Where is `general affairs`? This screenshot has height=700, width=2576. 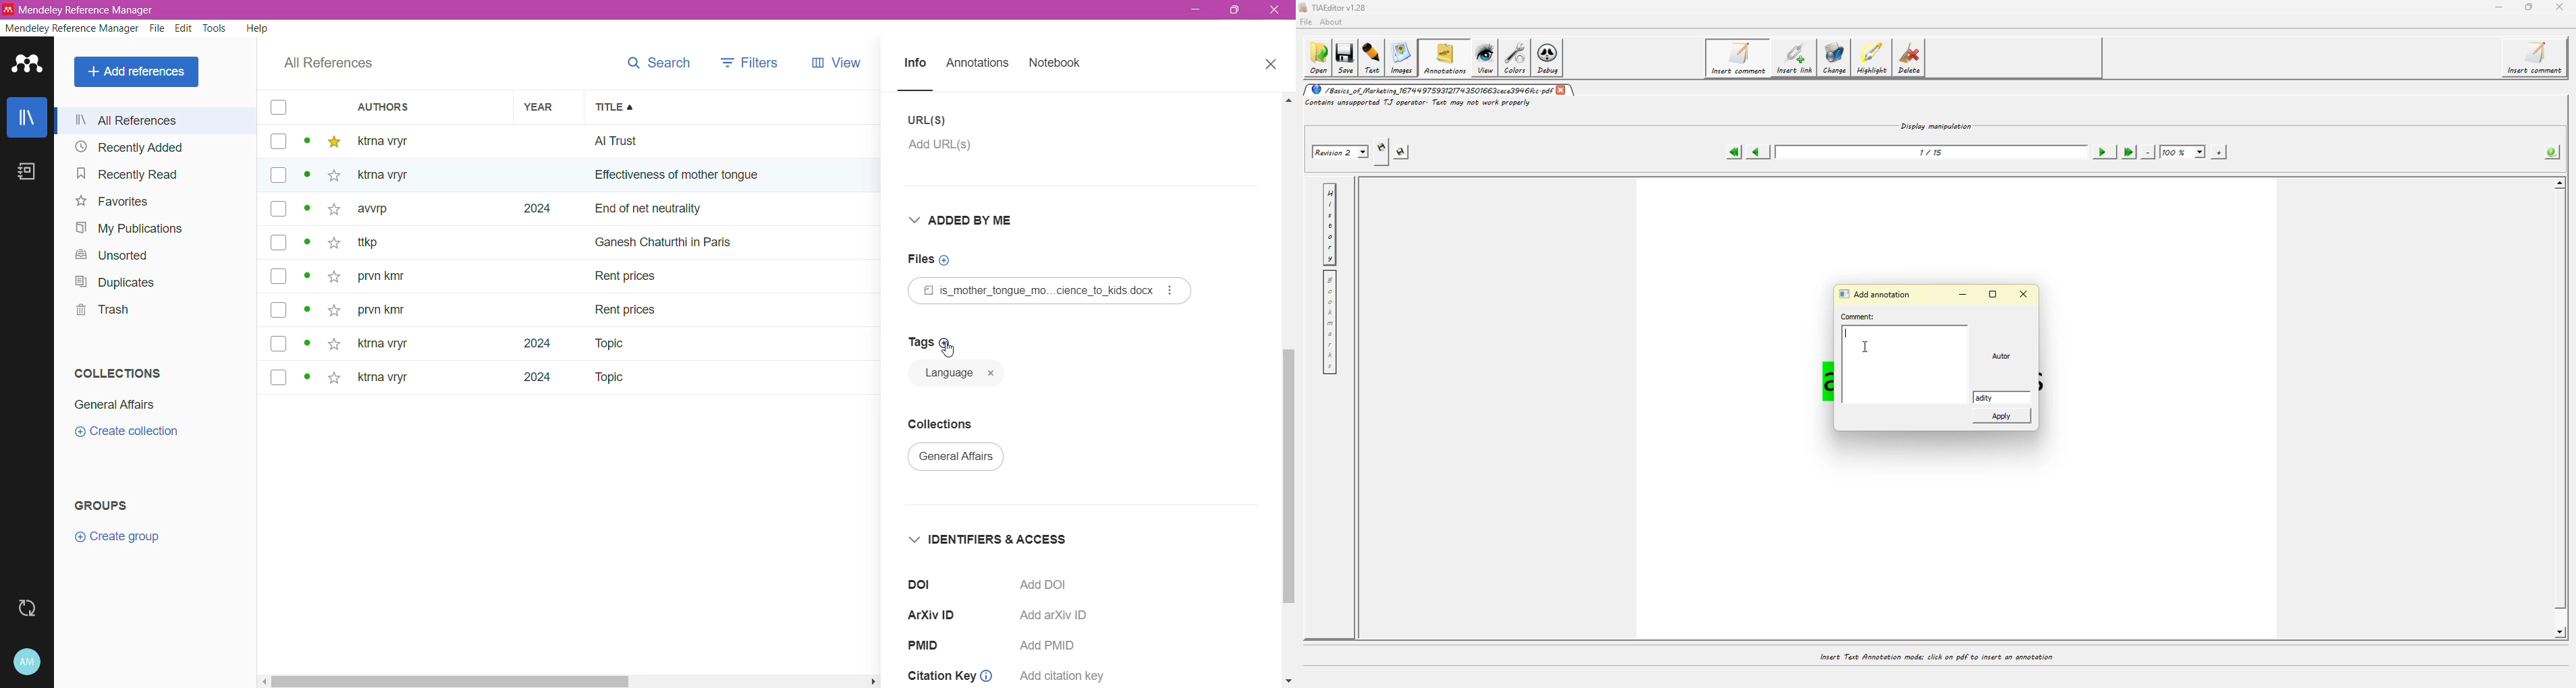 general affairs is located at coordinates (962, 461).